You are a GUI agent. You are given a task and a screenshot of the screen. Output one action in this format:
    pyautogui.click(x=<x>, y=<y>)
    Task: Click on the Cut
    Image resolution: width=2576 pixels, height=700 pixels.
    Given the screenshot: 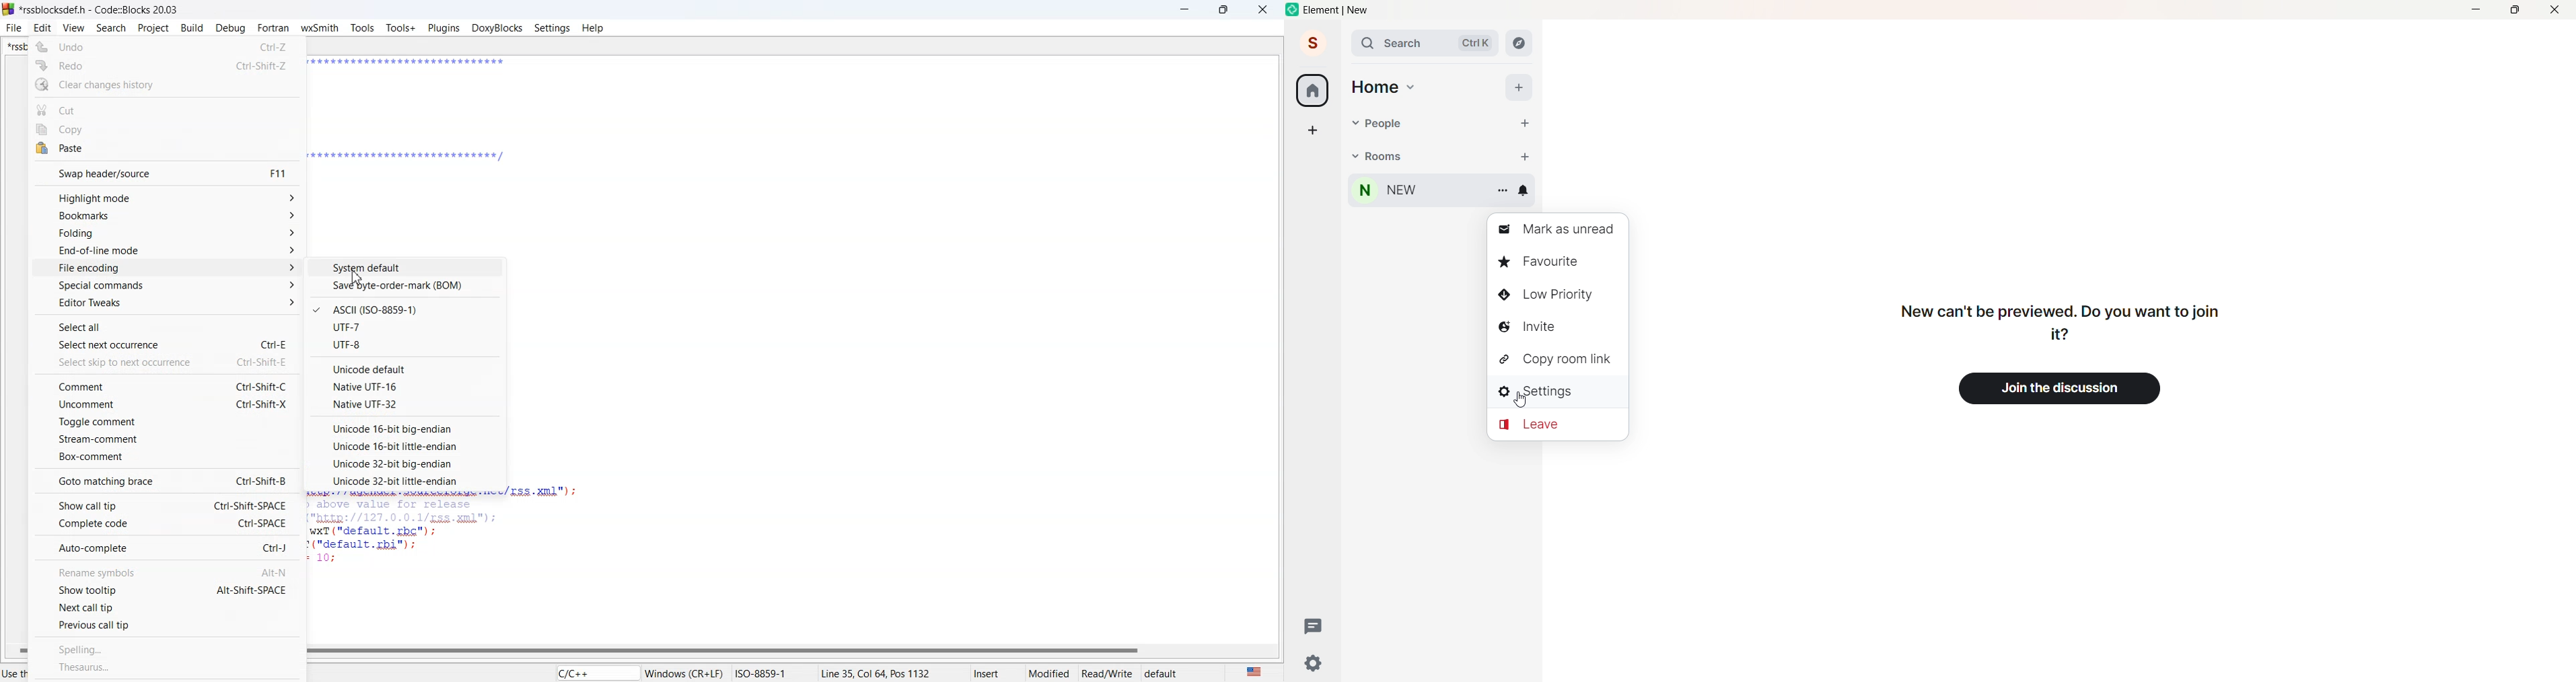 What is the action you would take?
    pyautogui.click(x=167, y=108)
    